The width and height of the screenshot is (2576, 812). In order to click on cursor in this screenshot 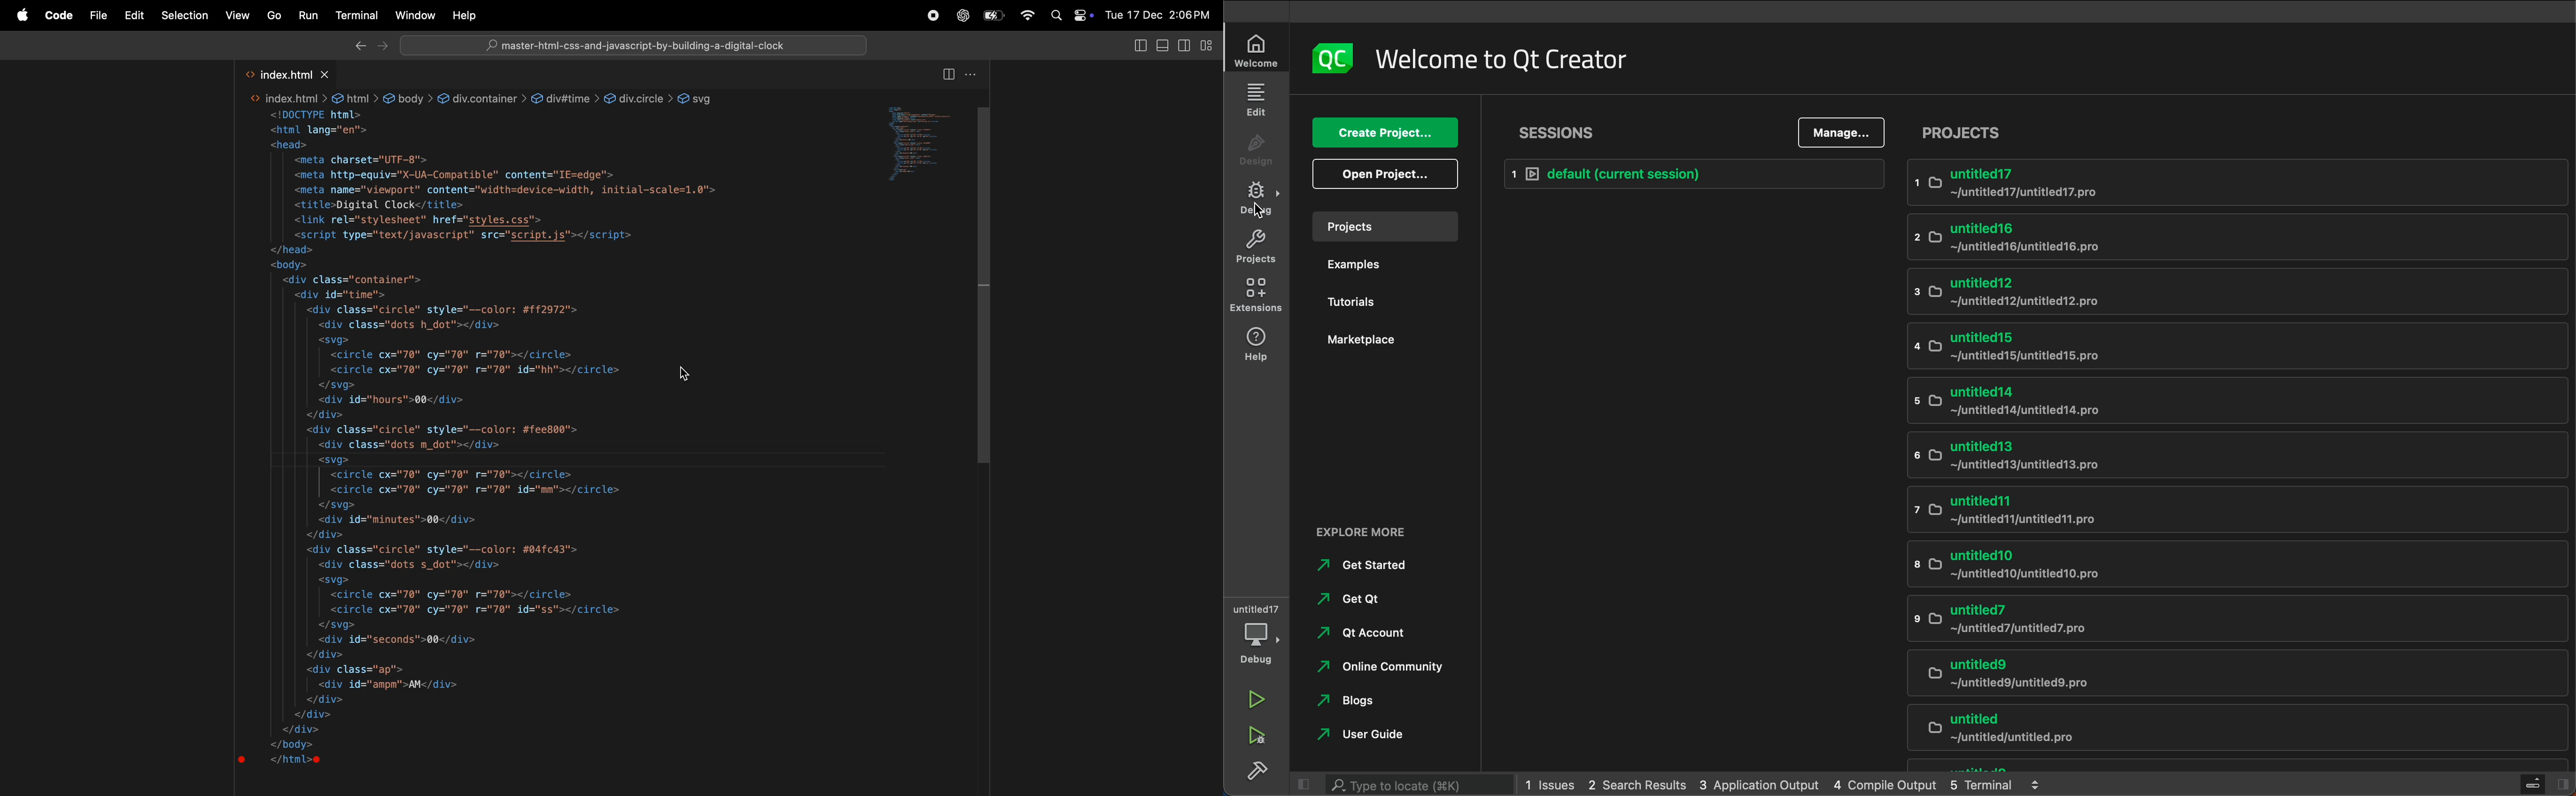, I will do `click(1211, 56)`.